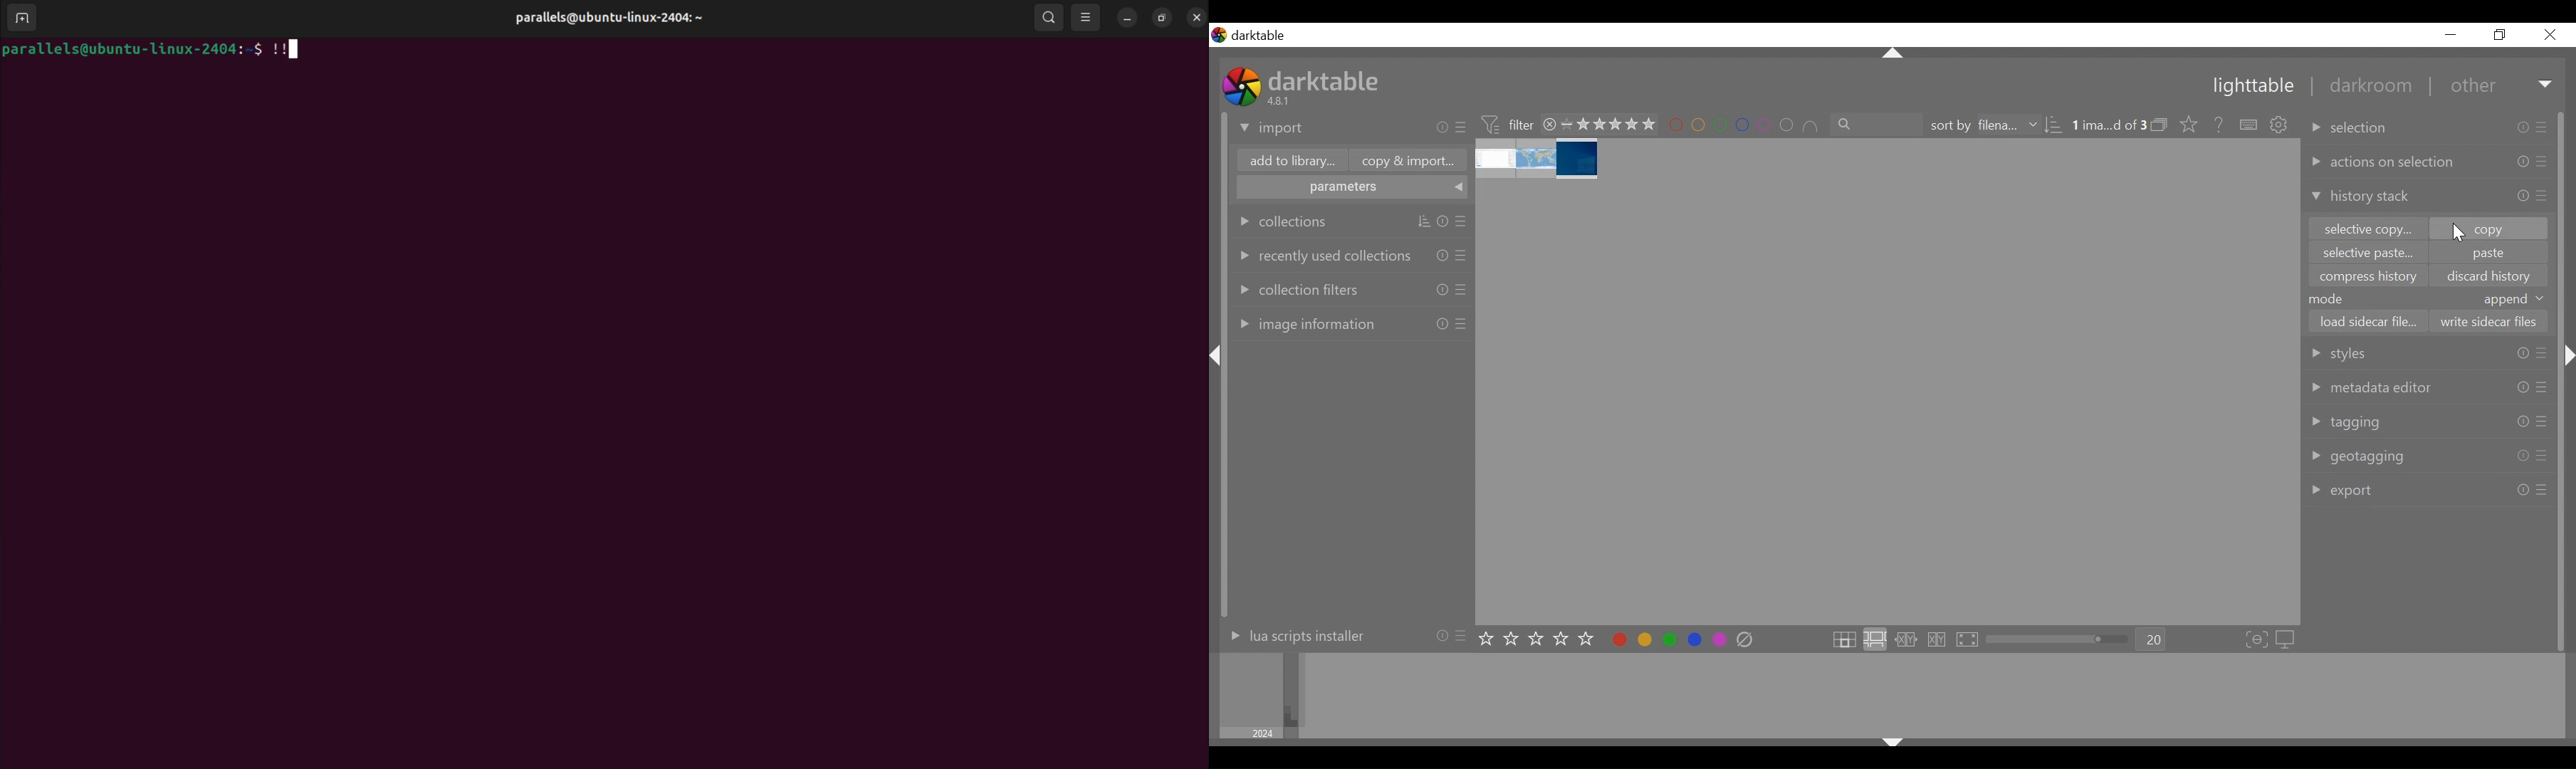 Image resolution: width=2576 pixels, height=784 pixels. Describe the element at coordinates (2523, 456) in the screenshot. I see `info` at that location.